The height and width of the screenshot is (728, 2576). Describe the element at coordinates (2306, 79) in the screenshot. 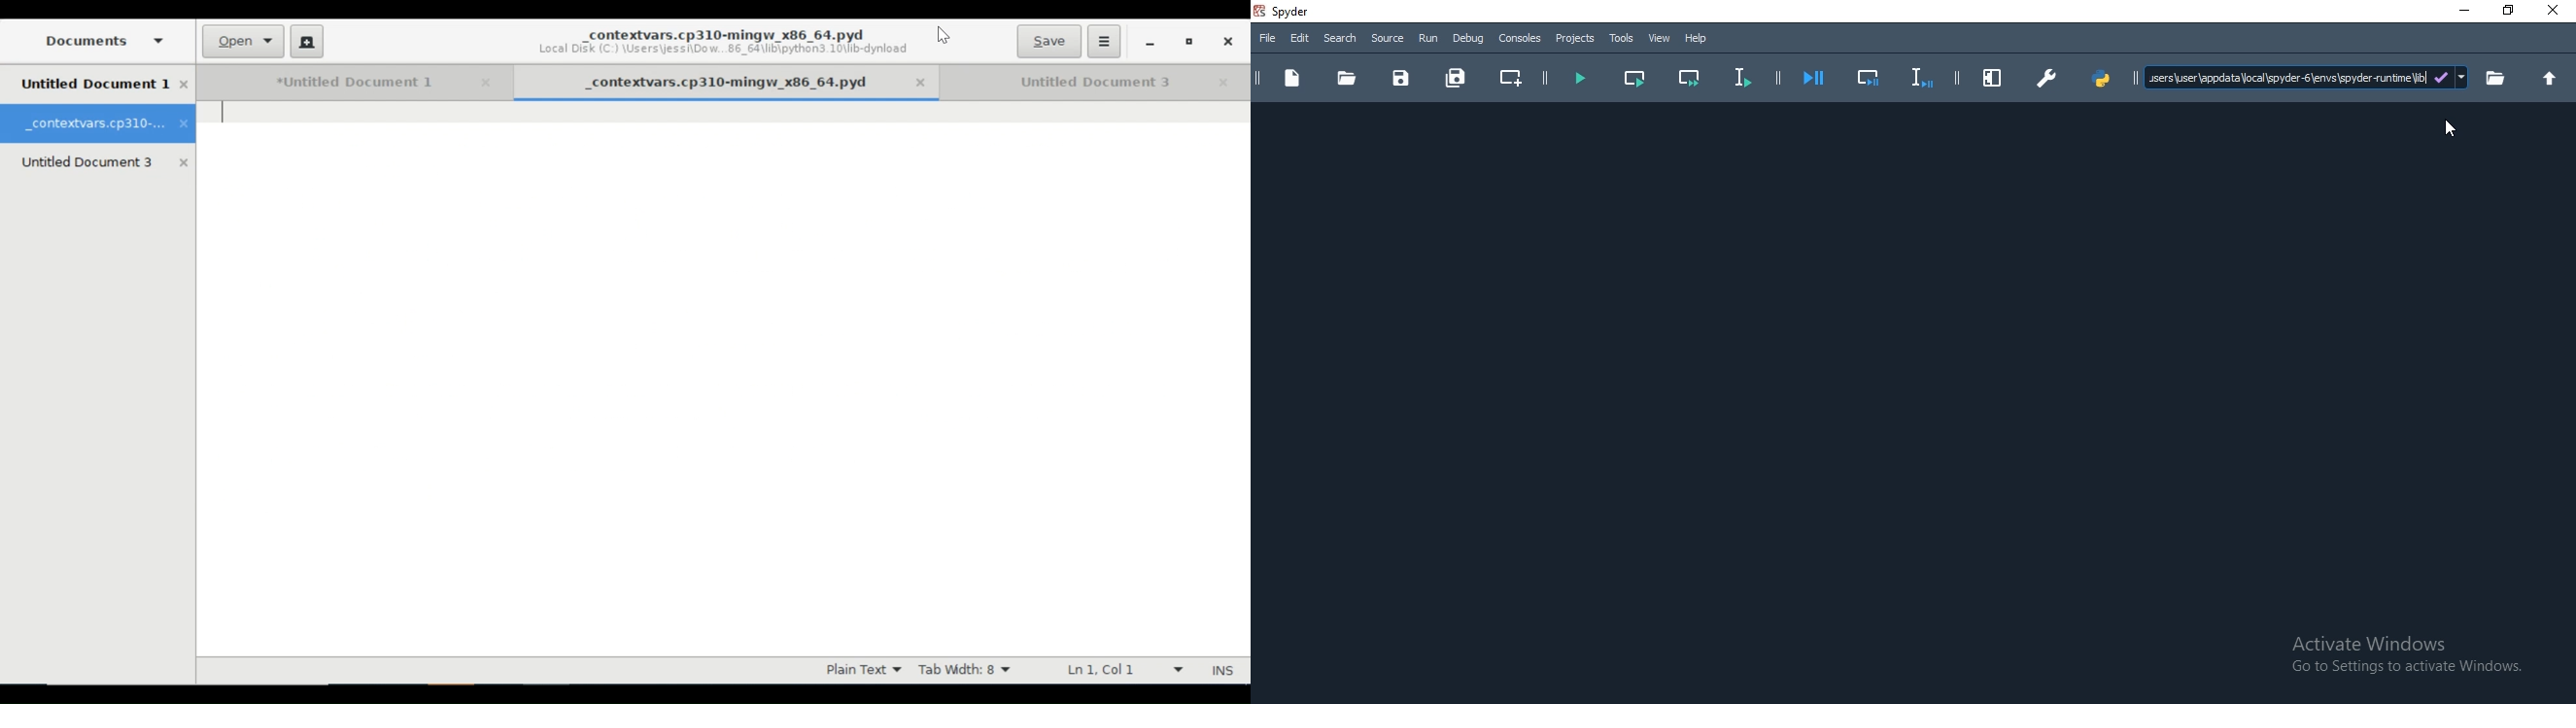

I see `file path` at that location.